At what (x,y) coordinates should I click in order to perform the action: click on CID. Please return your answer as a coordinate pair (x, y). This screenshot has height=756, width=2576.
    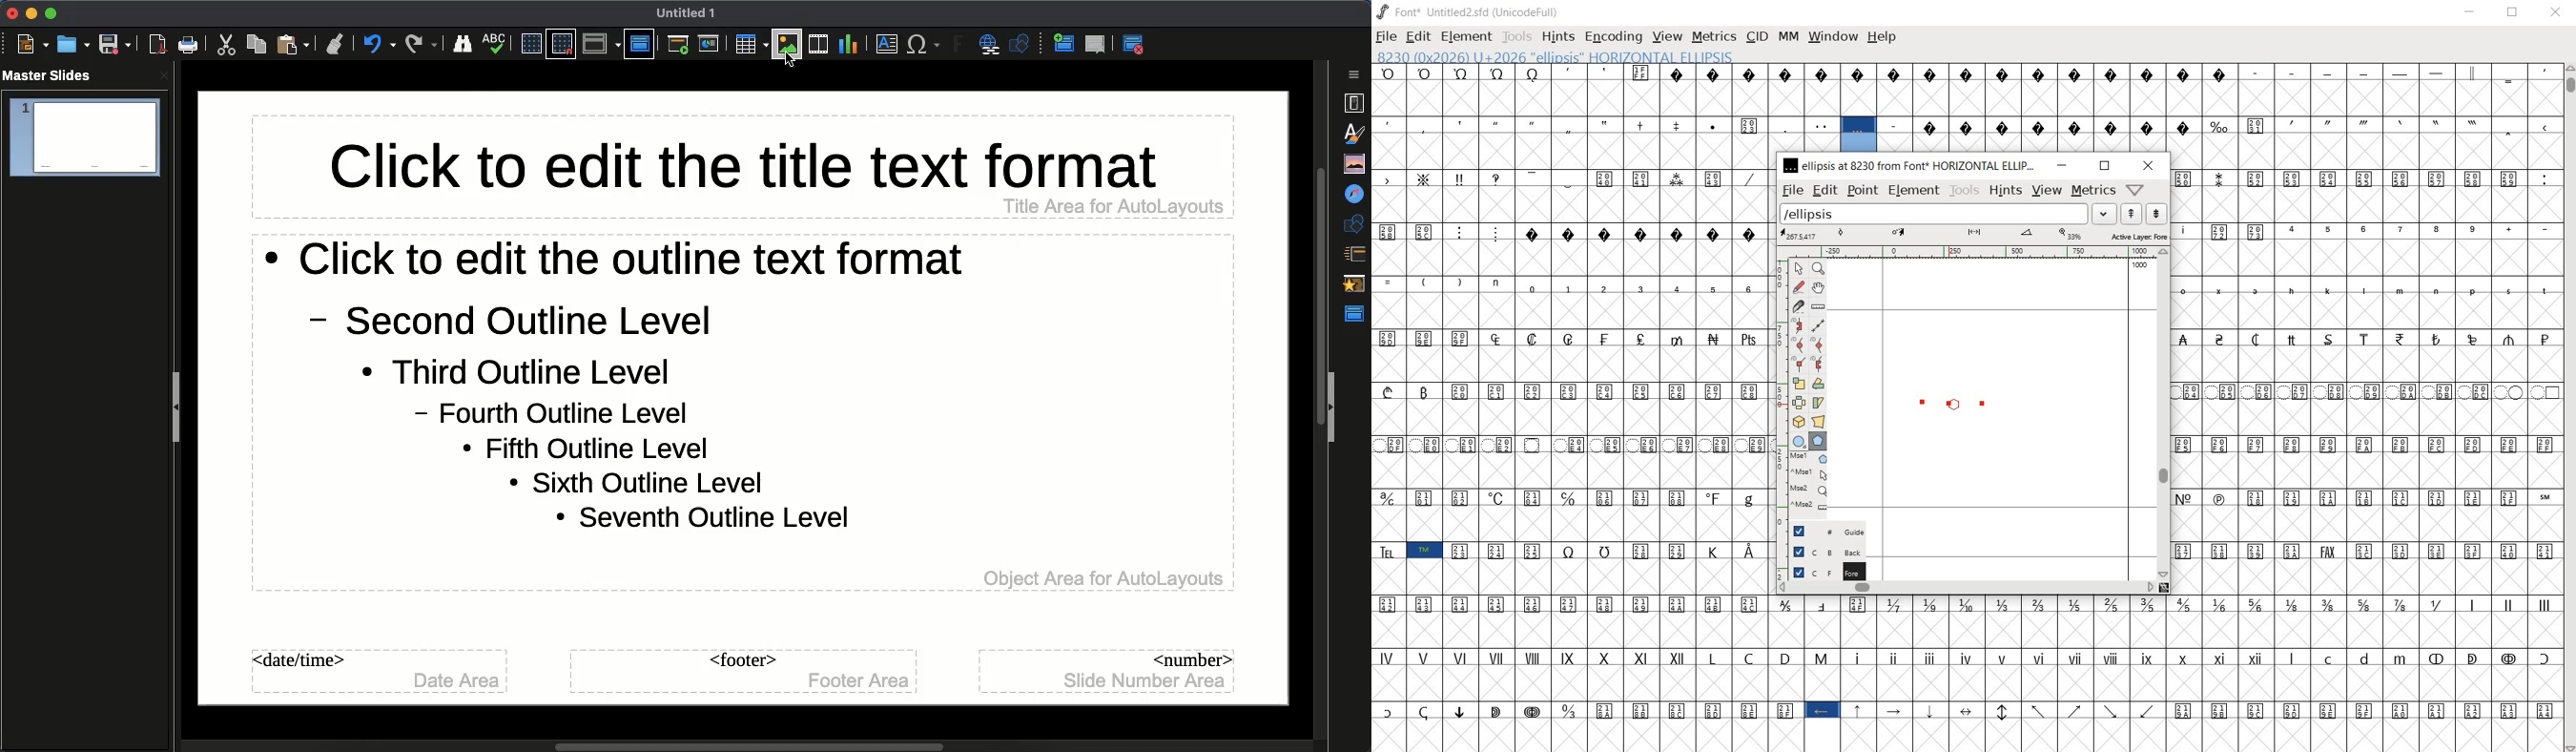
    Looking at the image, I should click on (1757, 37).